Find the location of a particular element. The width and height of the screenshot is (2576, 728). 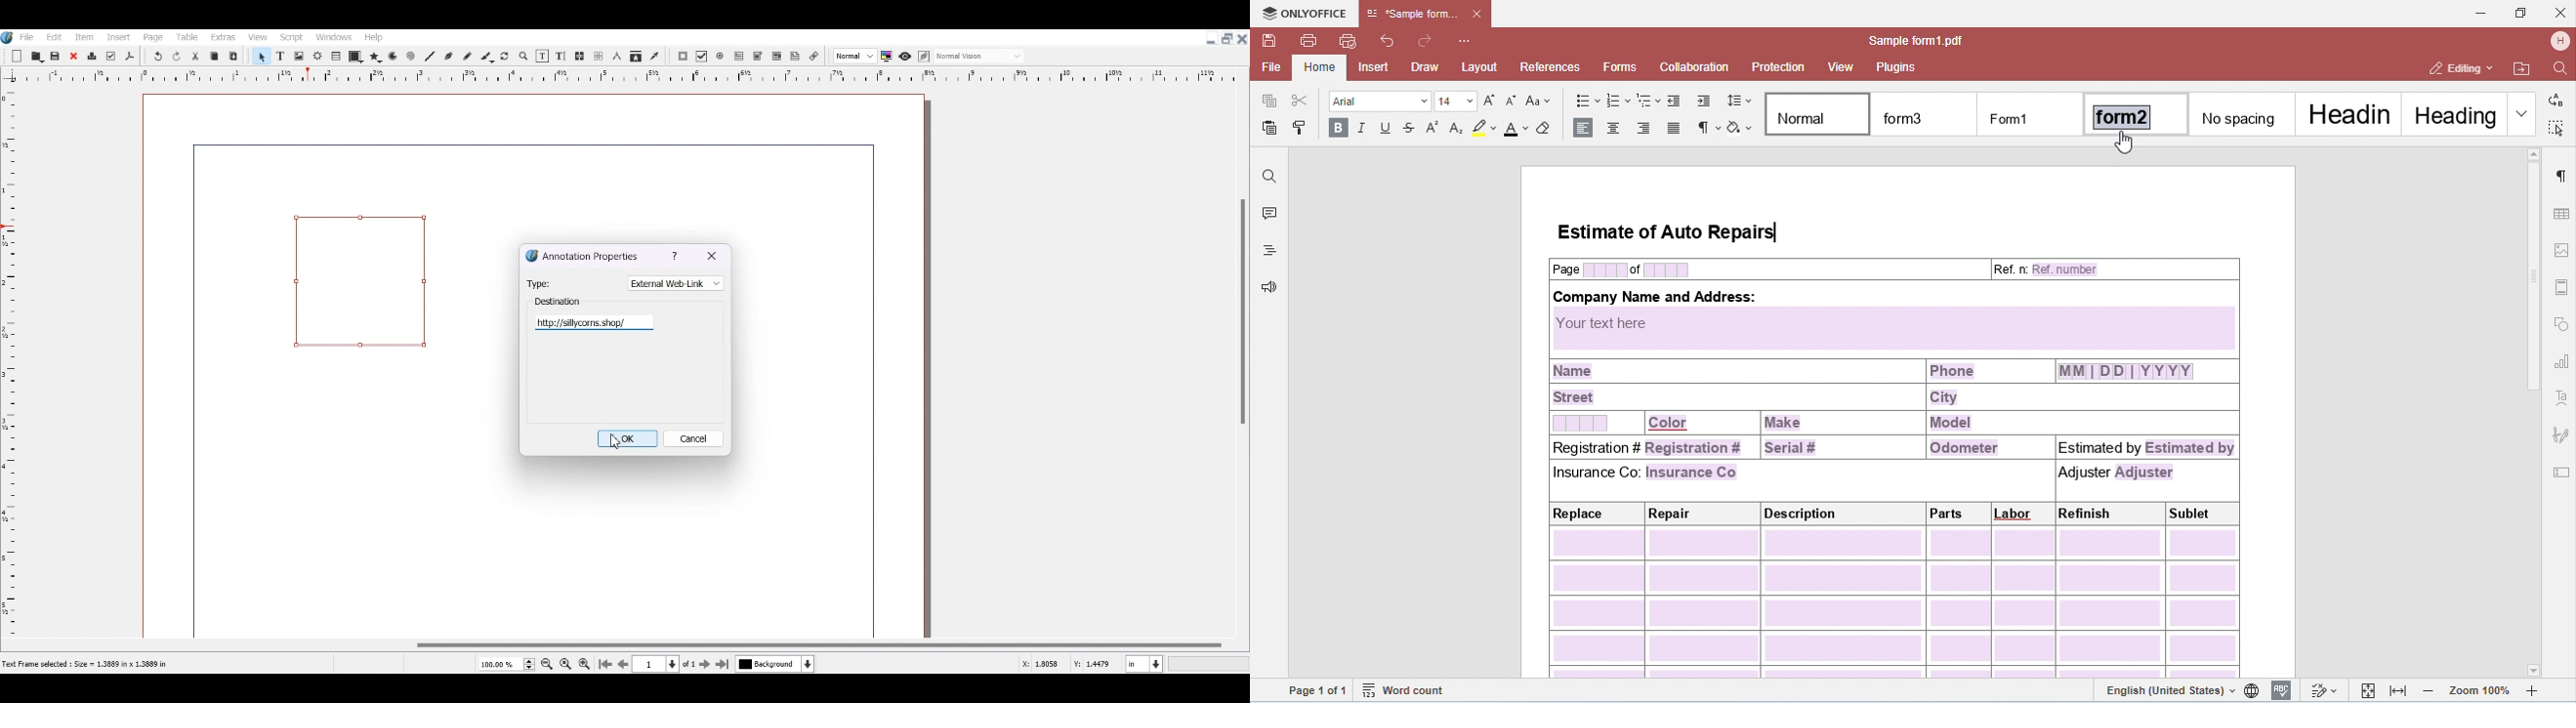

PDF Radio Button  is located at coordinates (722, 57).